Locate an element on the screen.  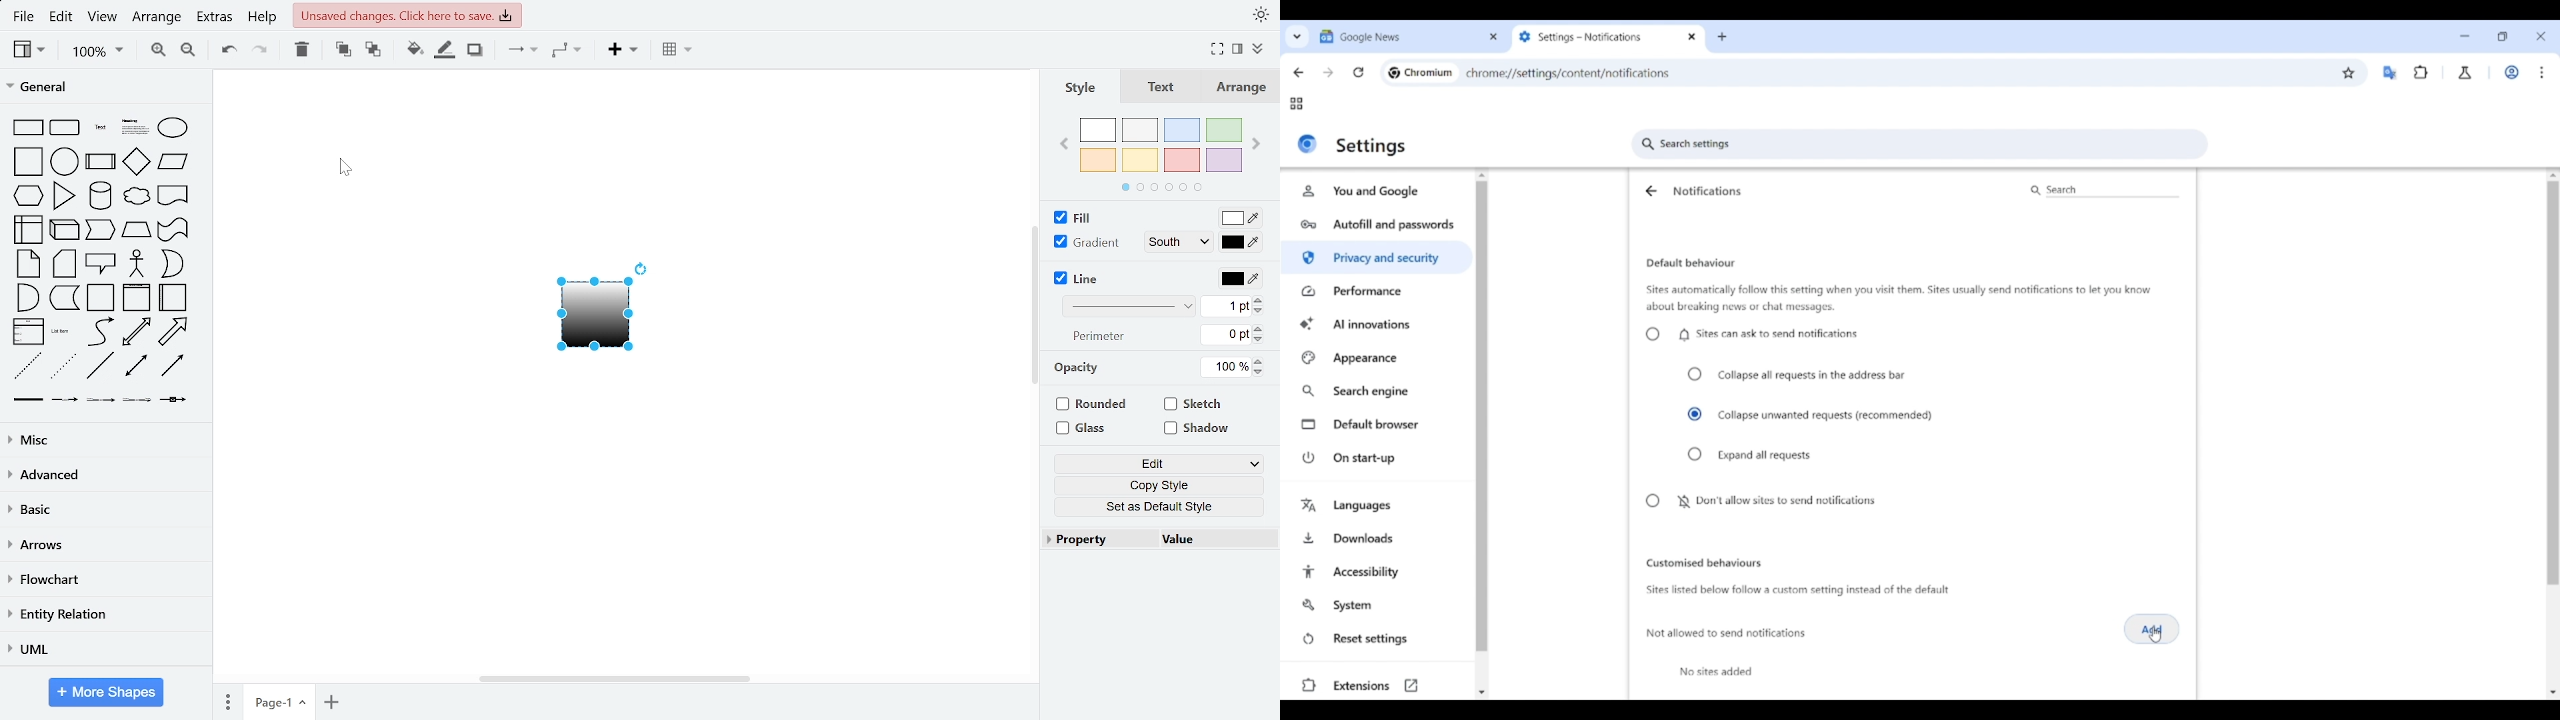
line style is located at coordinates (1130, 305).